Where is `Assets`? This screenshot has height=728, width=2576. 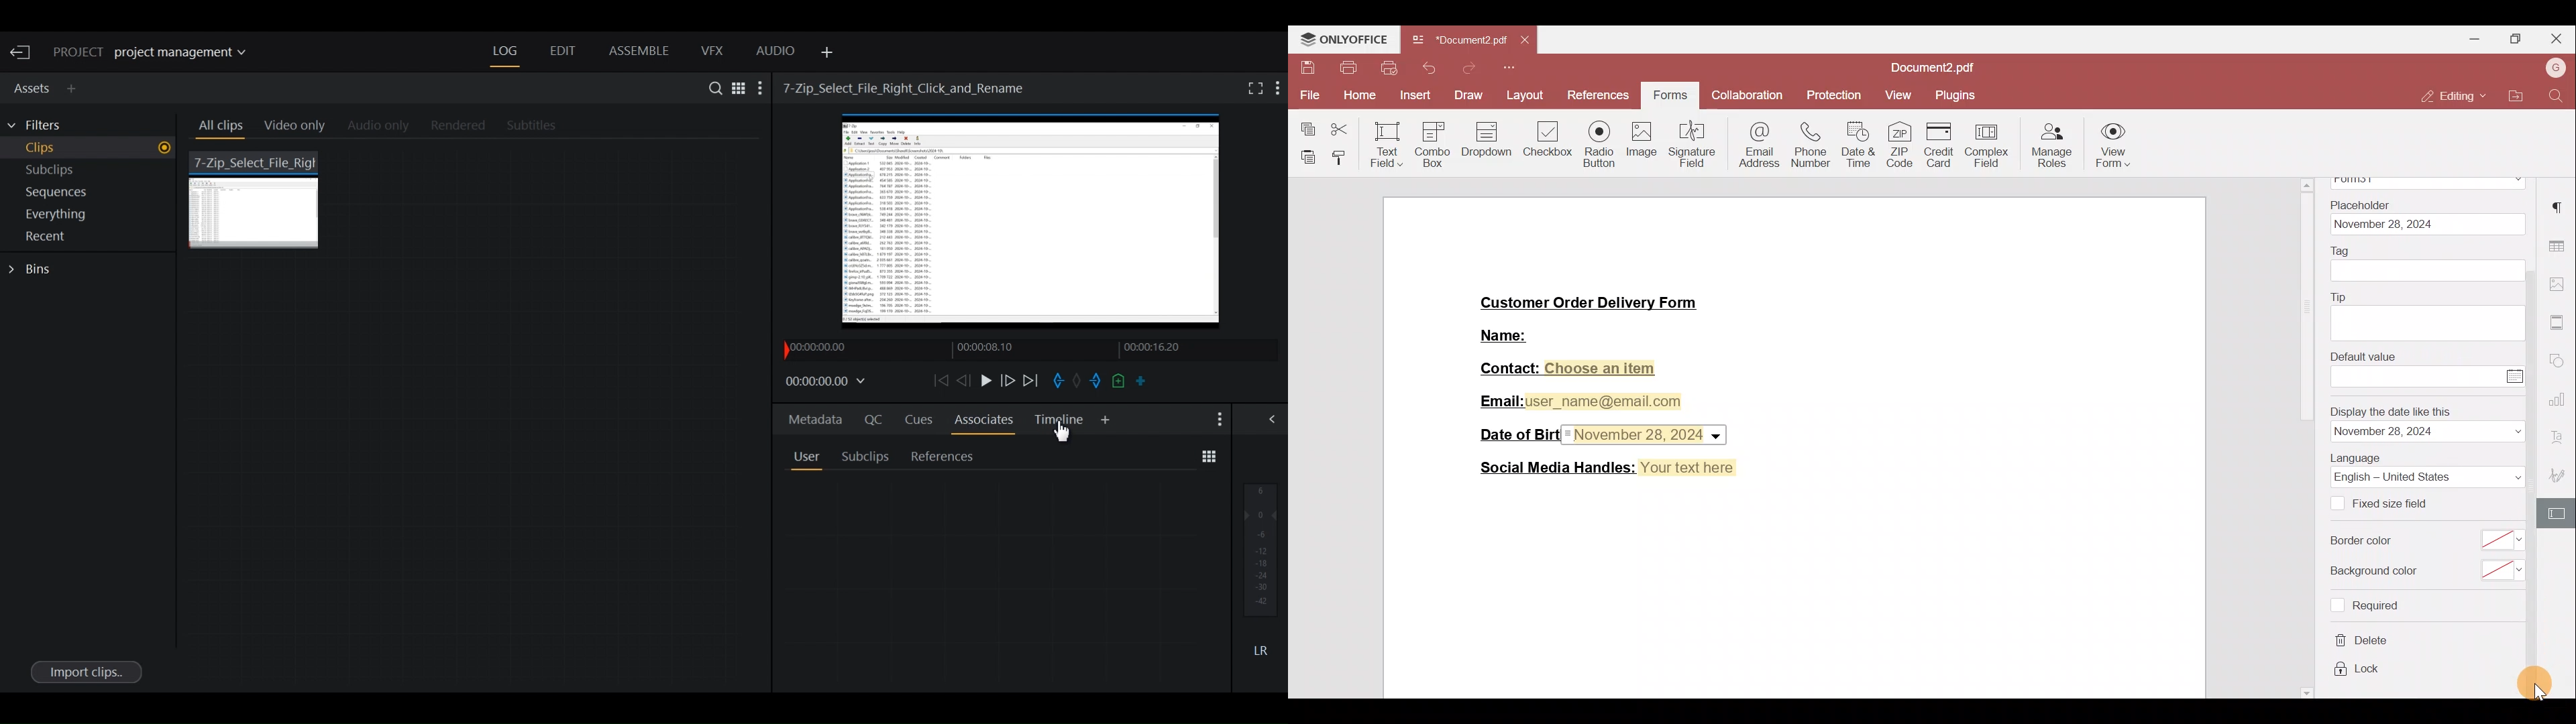 Assets is located at coordinates (30, 86).